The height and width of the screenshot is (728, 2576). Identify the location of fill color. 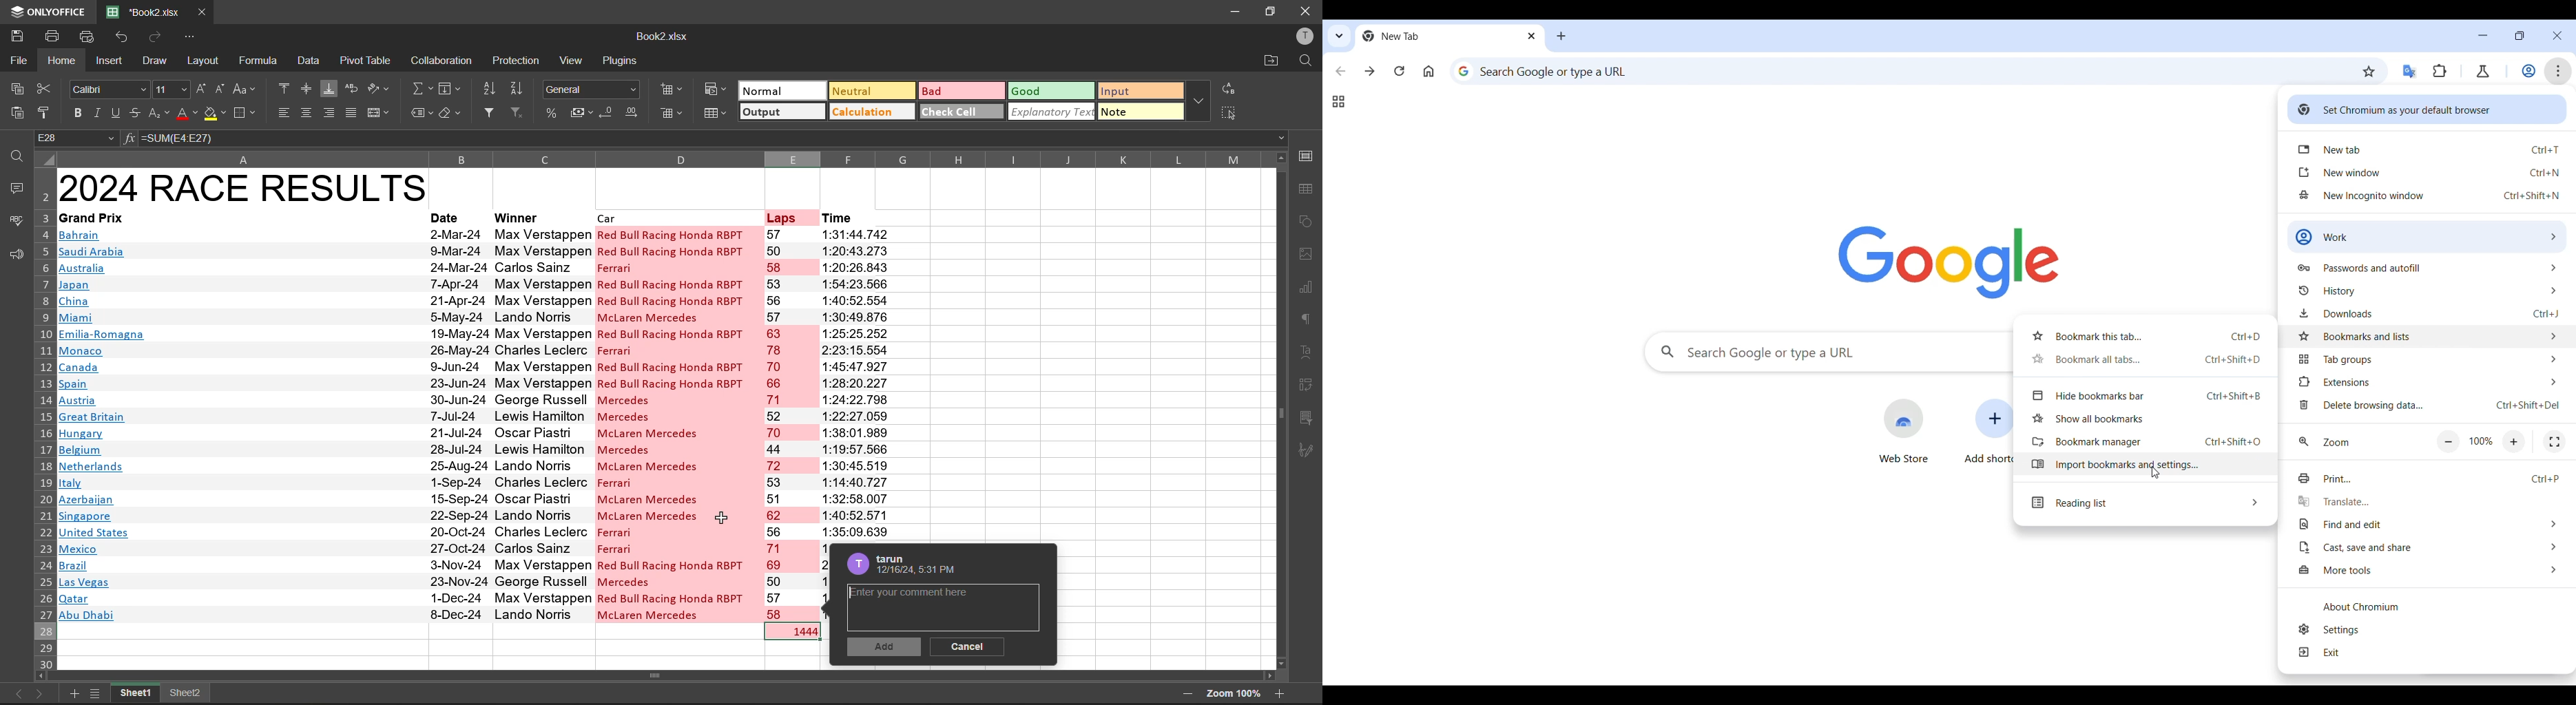
(214, 114).